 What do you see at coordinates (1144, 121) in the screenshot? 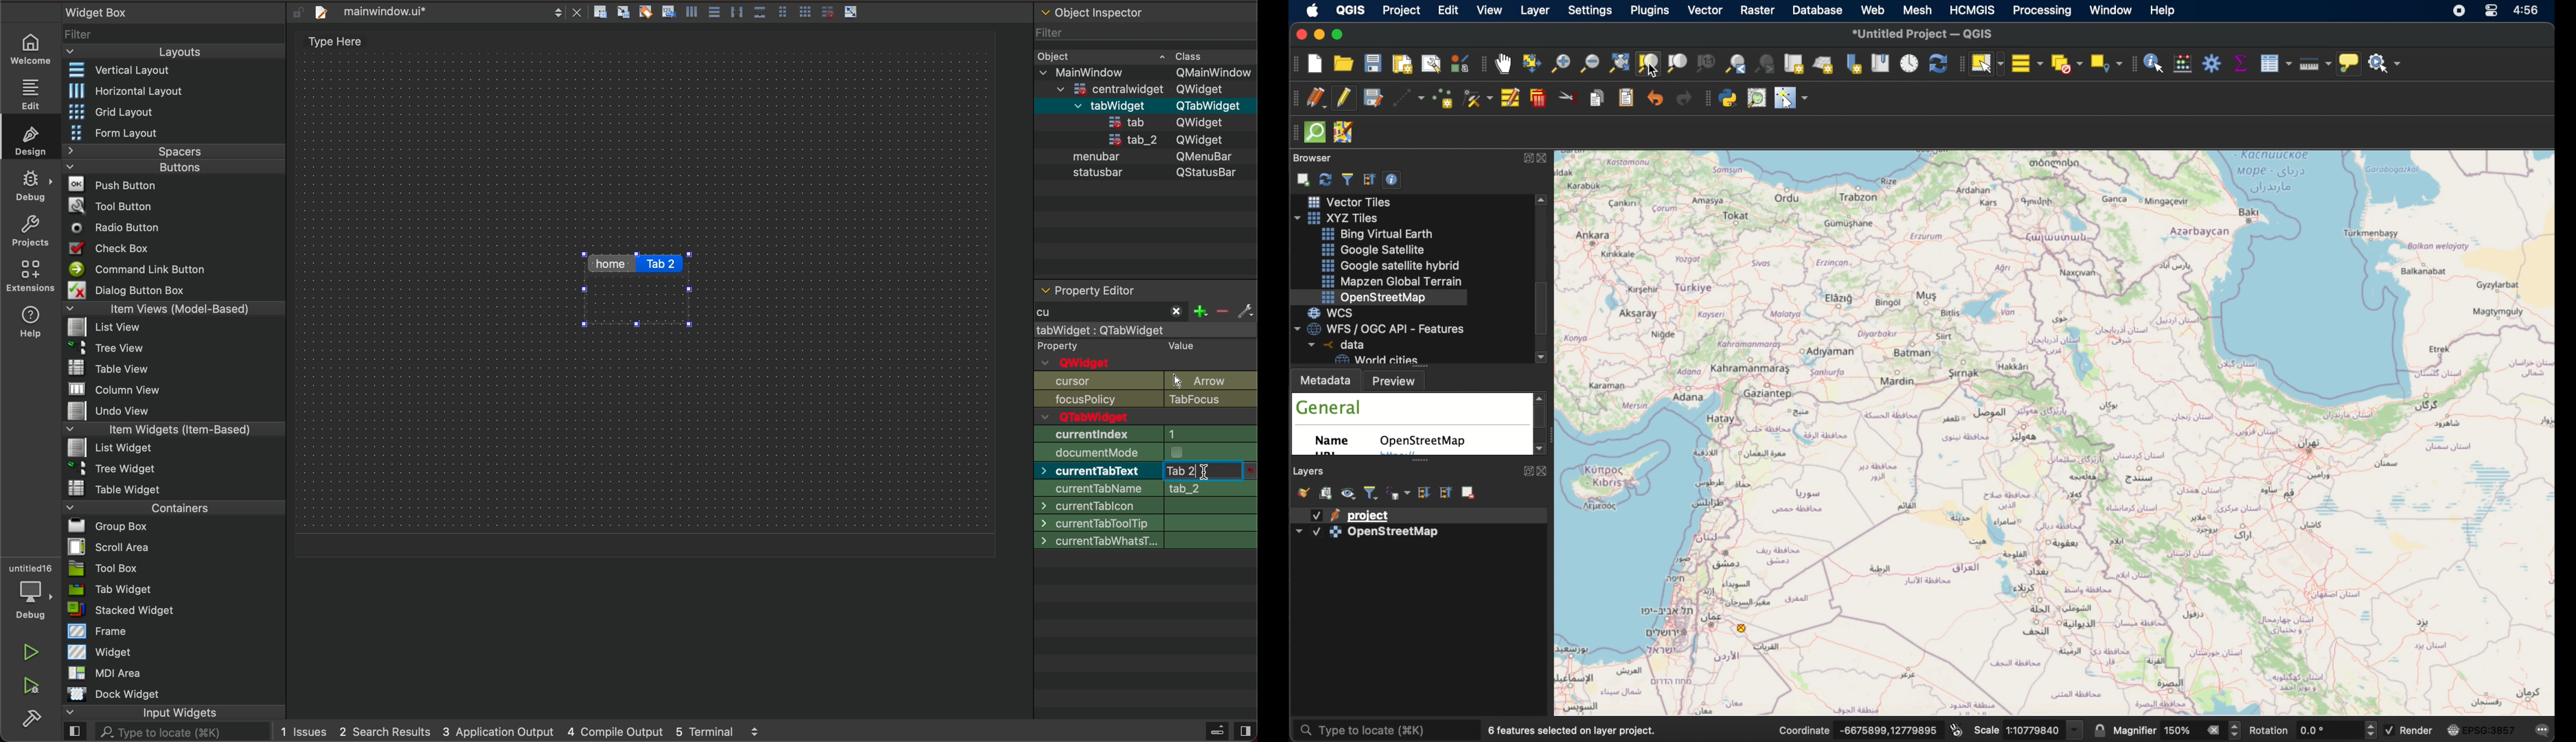
I see `statusbar QStatusBar` at bounding box center [1144, 121].